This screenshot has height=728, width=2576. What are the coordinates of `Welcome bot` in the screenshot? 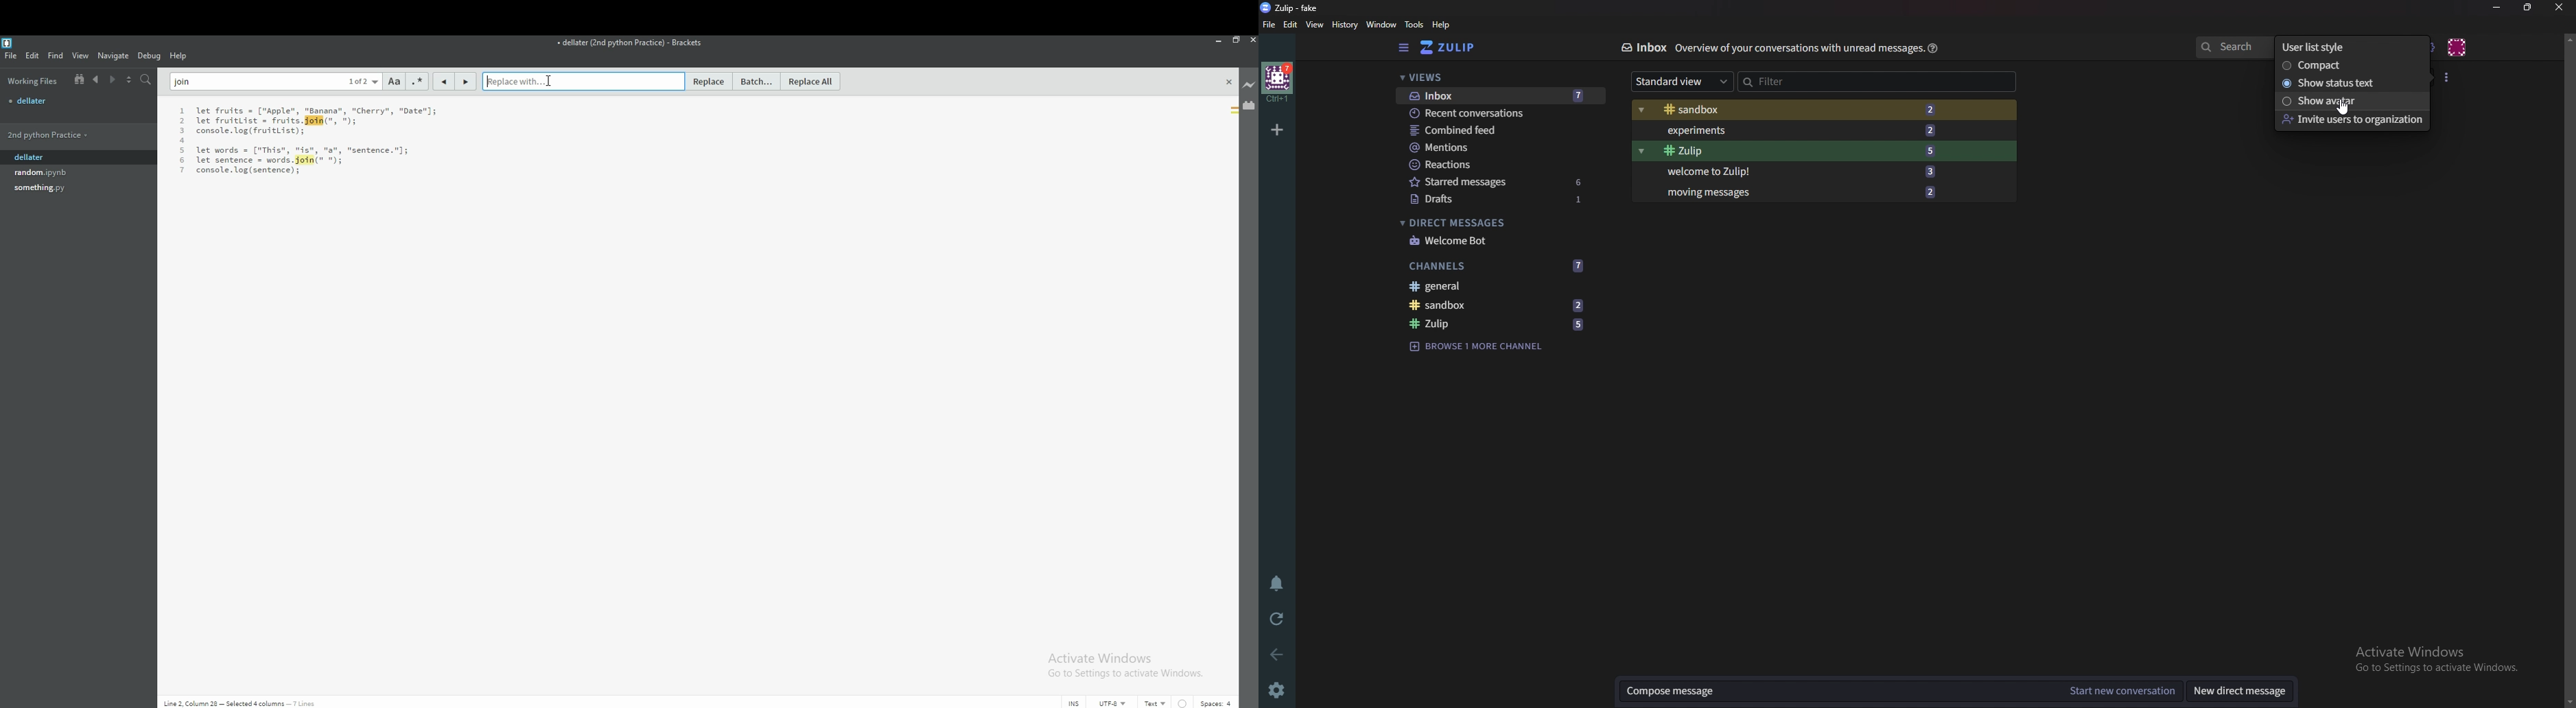 It's located at (1496, 241).